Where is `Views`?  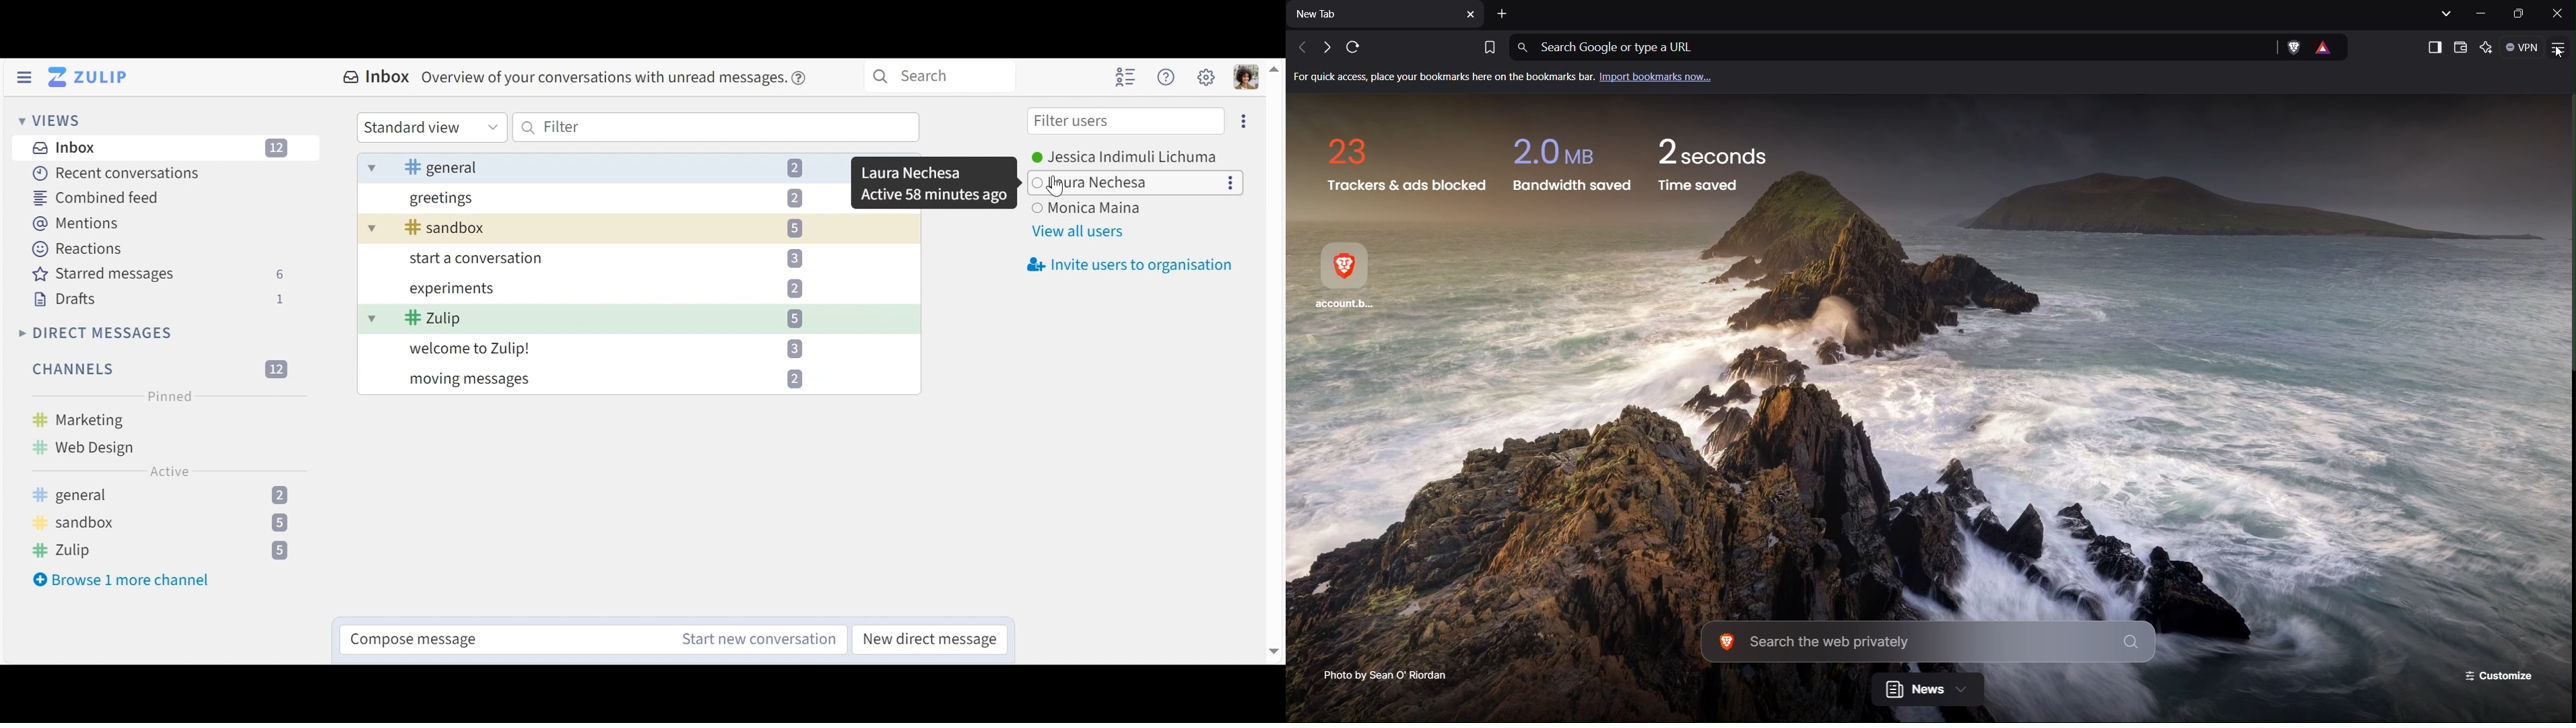 Views is located at coordinates (49, 120).